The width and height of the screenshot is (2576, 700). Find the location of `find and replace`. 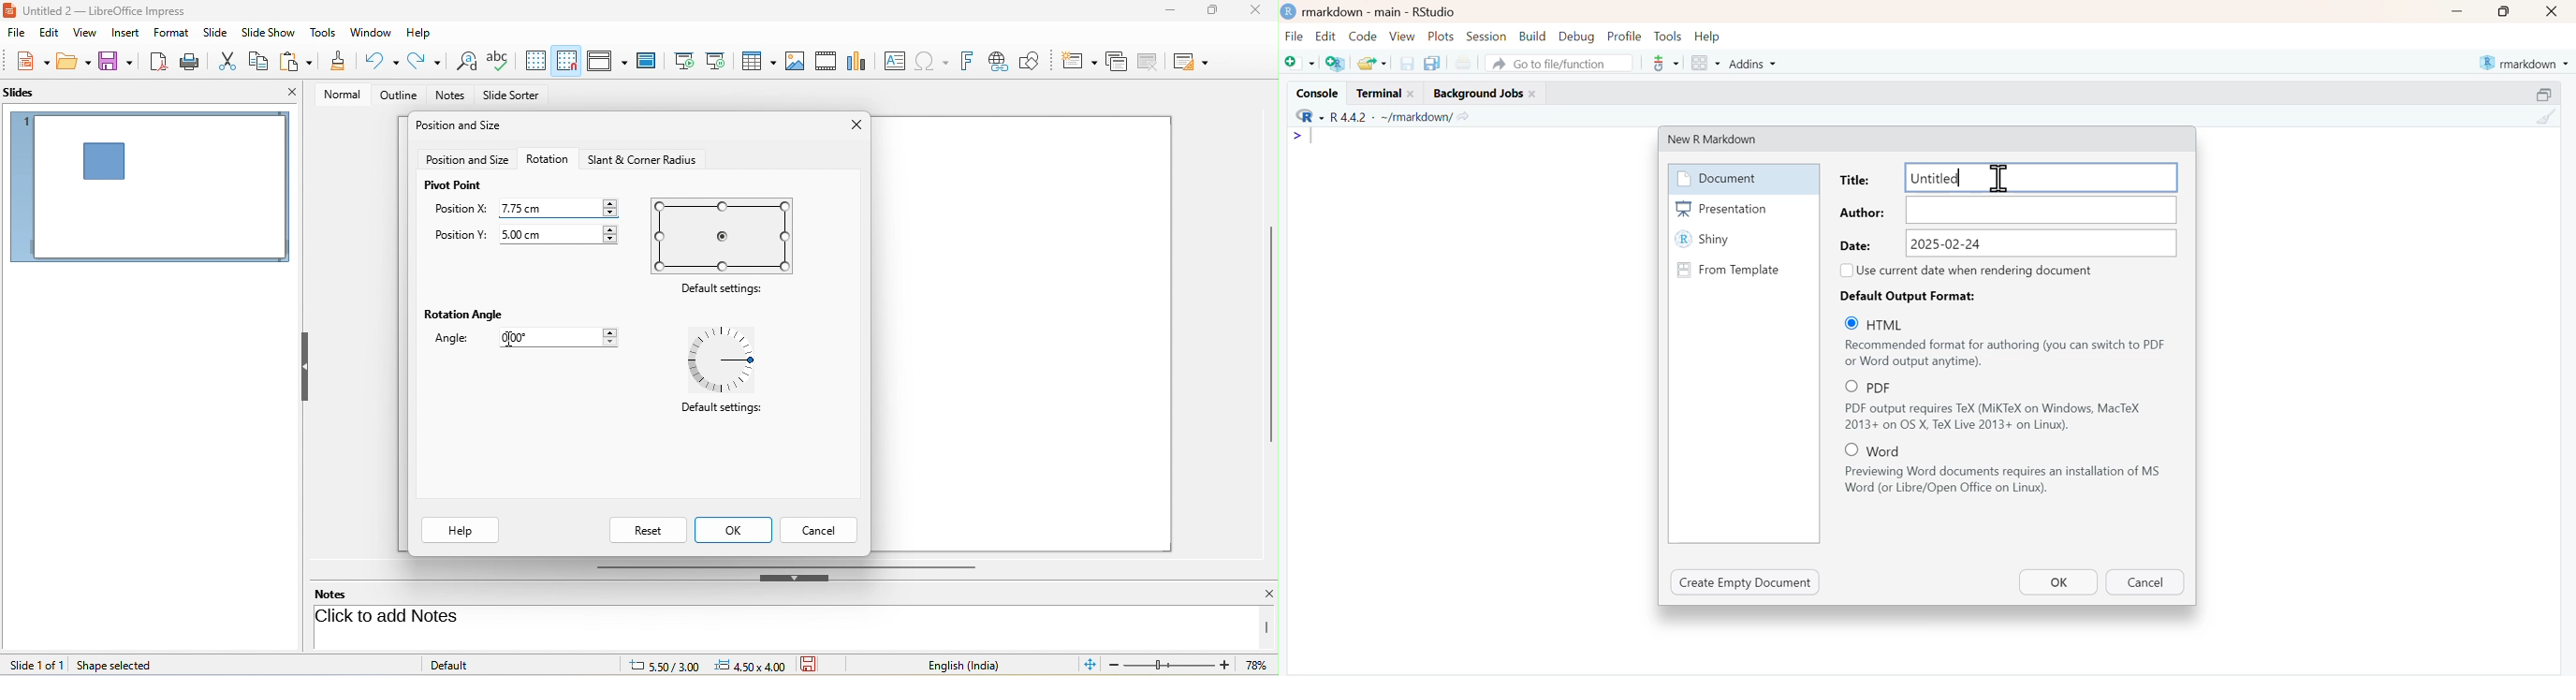

find and replace is located at coordinates (464, 63).